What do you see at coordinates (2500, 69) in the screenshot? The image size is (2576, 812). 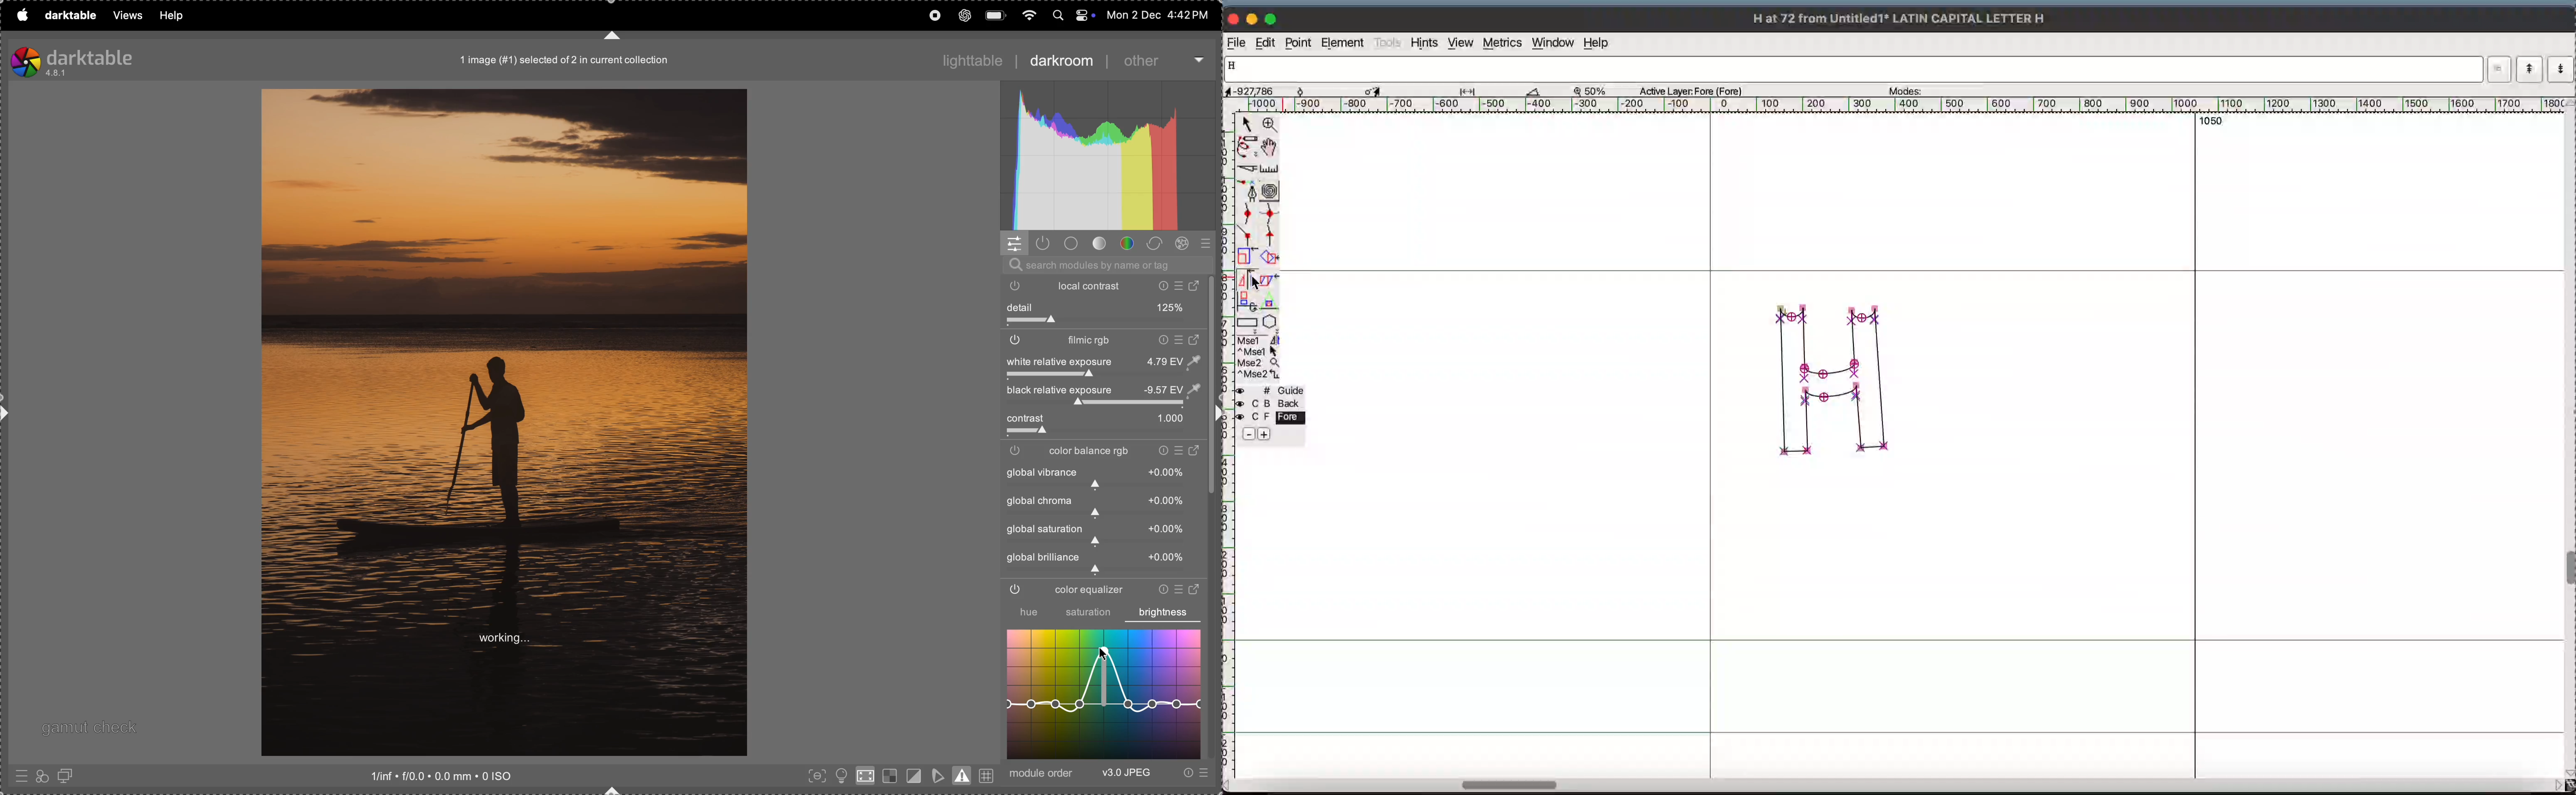 I see `dropdown` at bounding box center [2500, 69].